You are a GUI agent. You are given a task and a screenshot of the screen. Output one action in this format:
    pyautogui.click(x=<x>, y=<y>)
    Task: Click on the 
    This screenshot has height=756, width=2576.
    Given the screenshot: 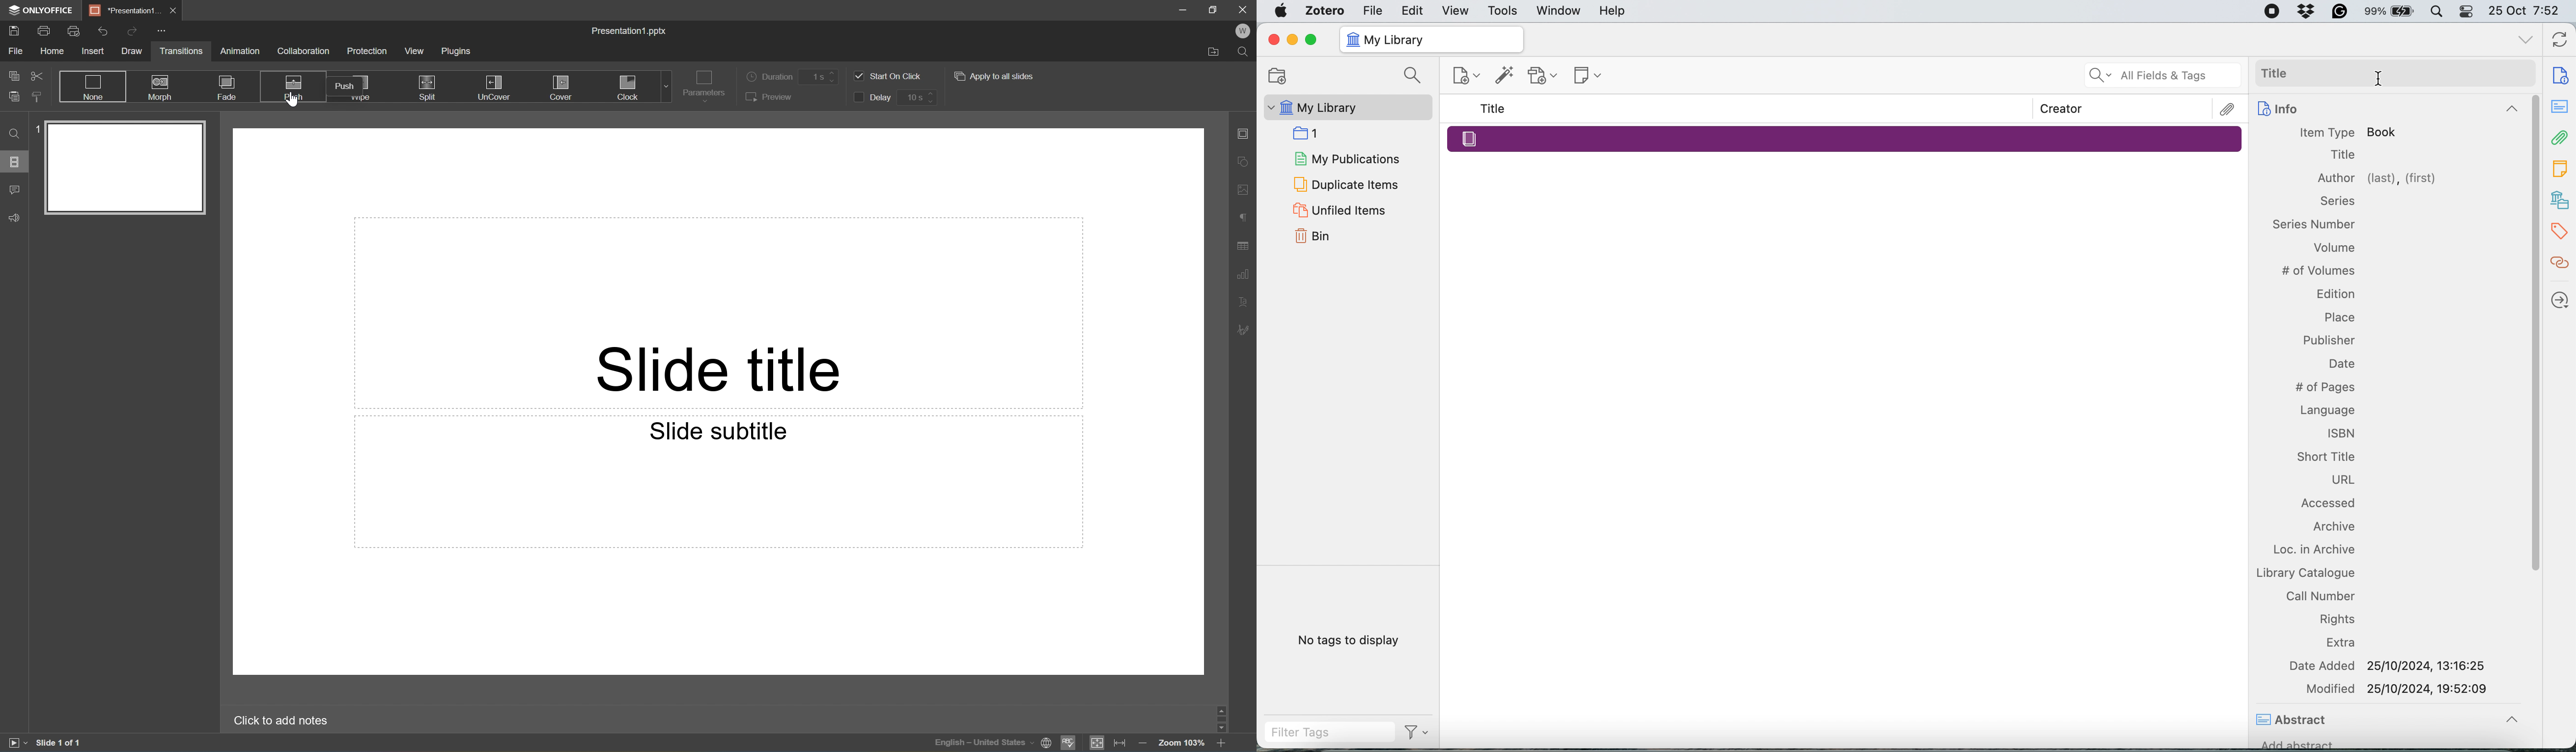 What is the action you would take?
    pyautogui.click(x=2314, y=223)
    